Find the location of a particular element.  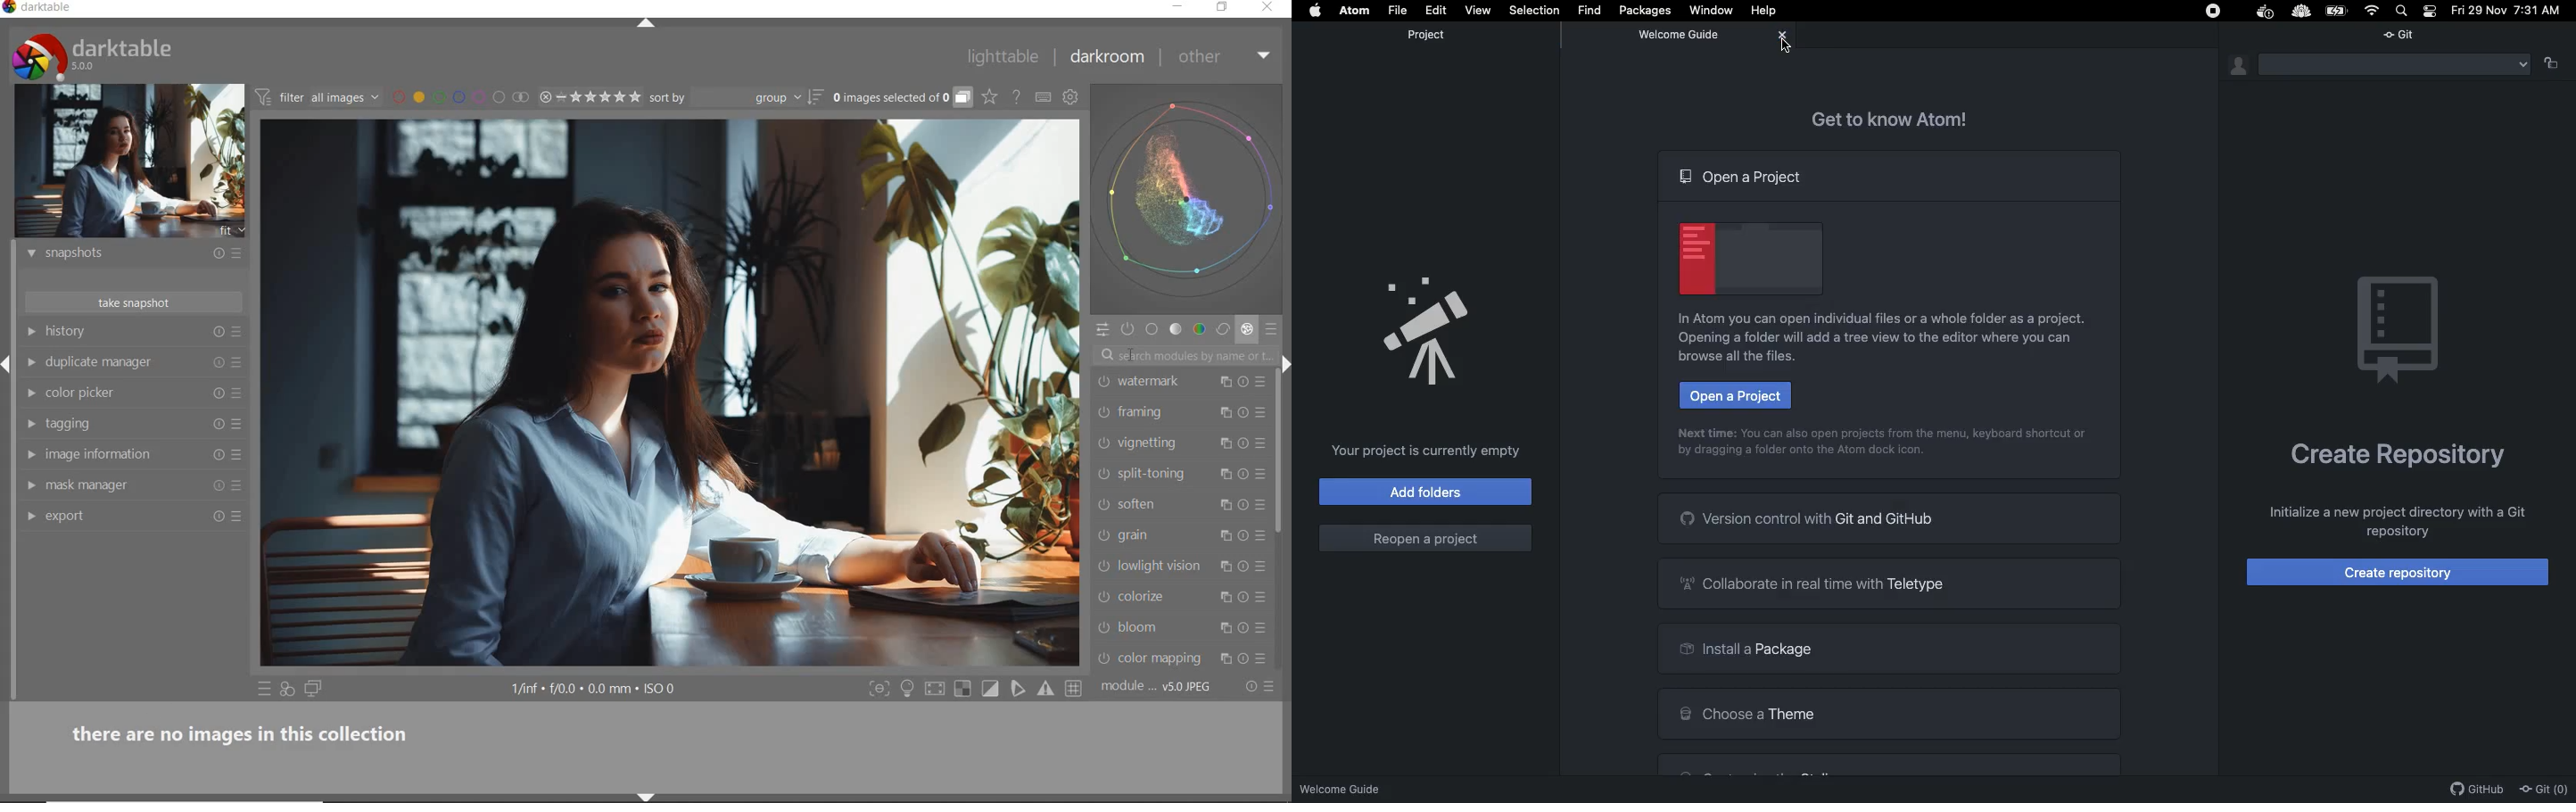

Add folders is located at coordinates (1424, 491).